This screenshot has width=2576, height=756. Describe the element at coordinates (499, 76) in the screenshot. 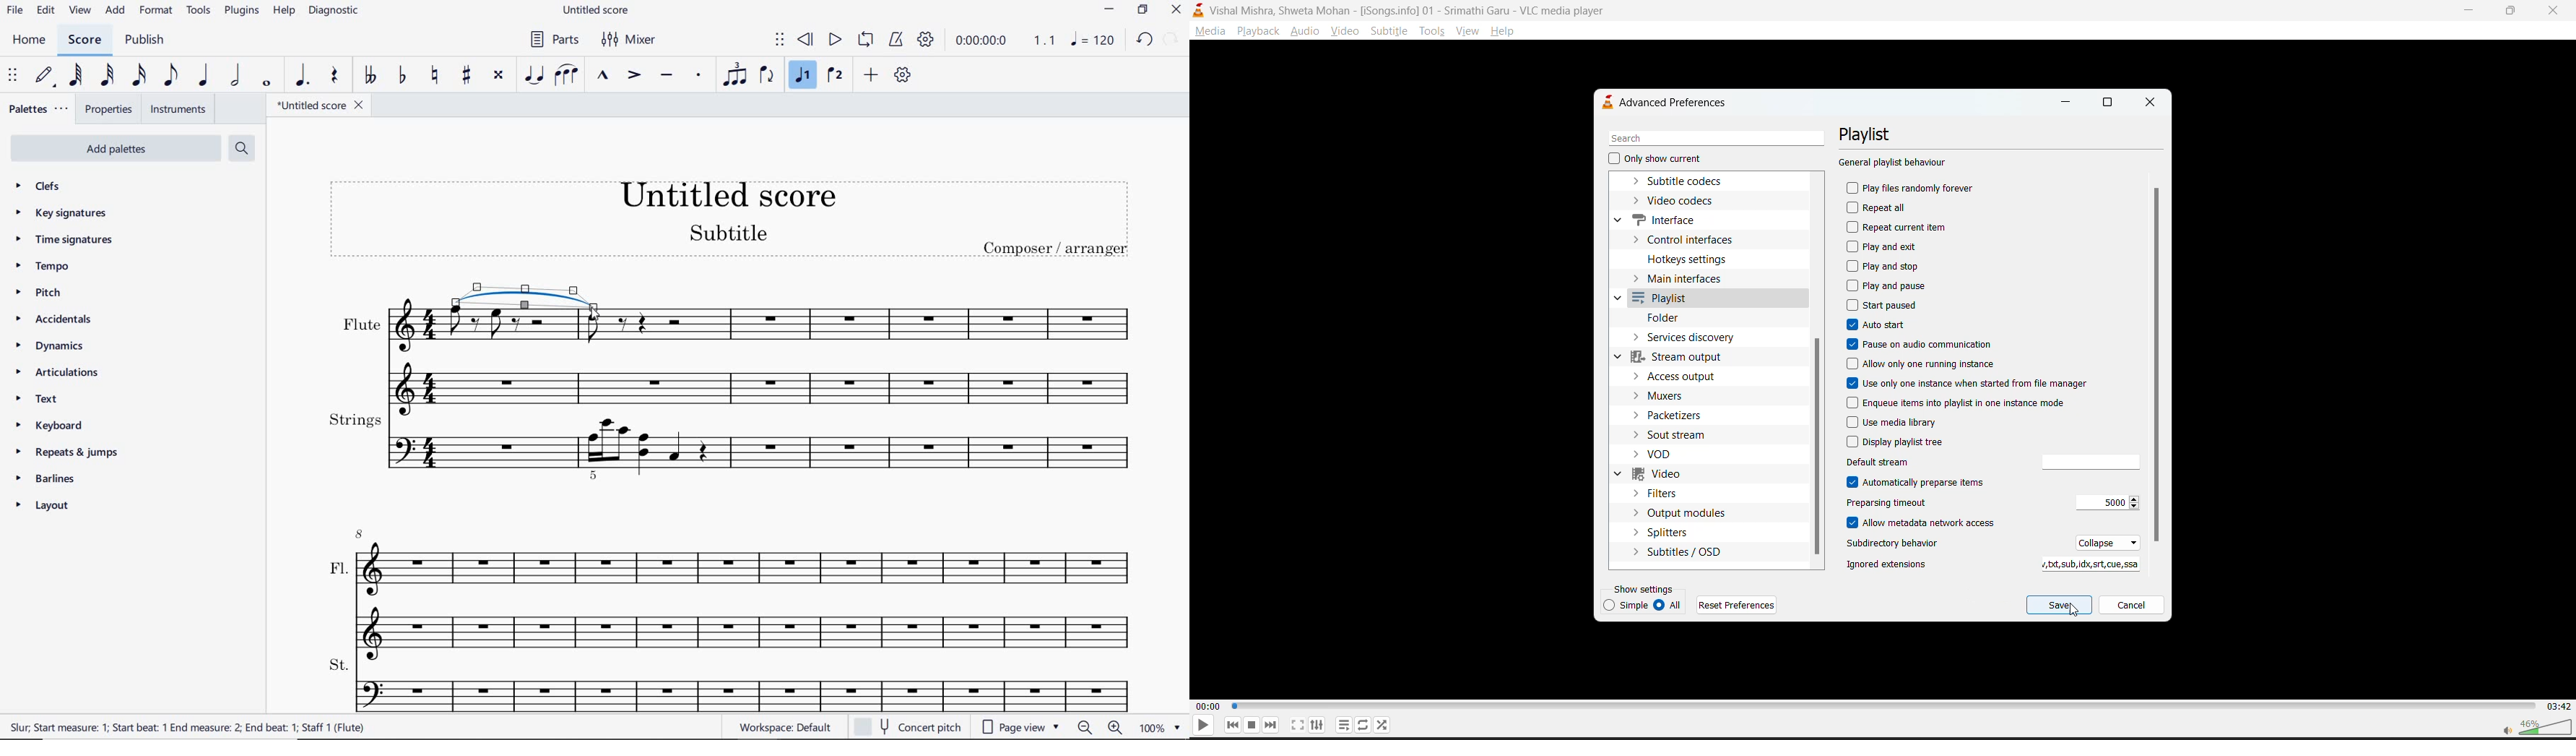

I see `TOGGLE DOUBLE-SHARP` at that location.